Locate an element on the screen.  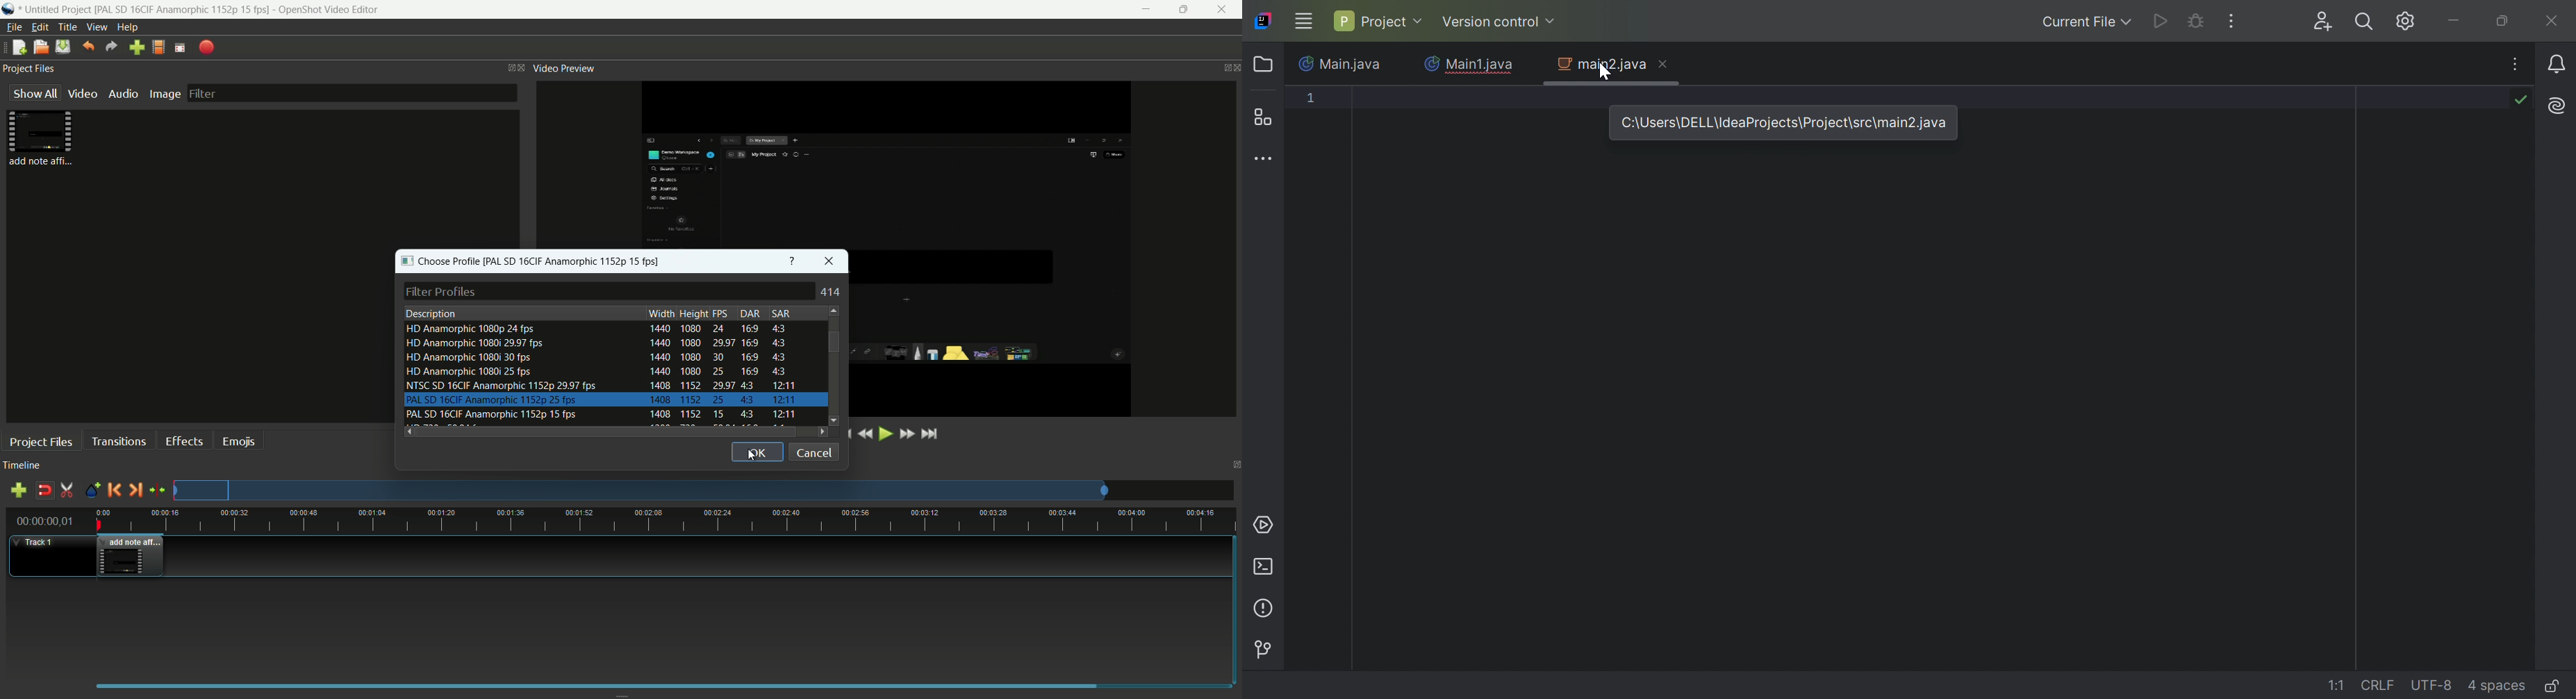
Close is located at coordinates (2553, 21).